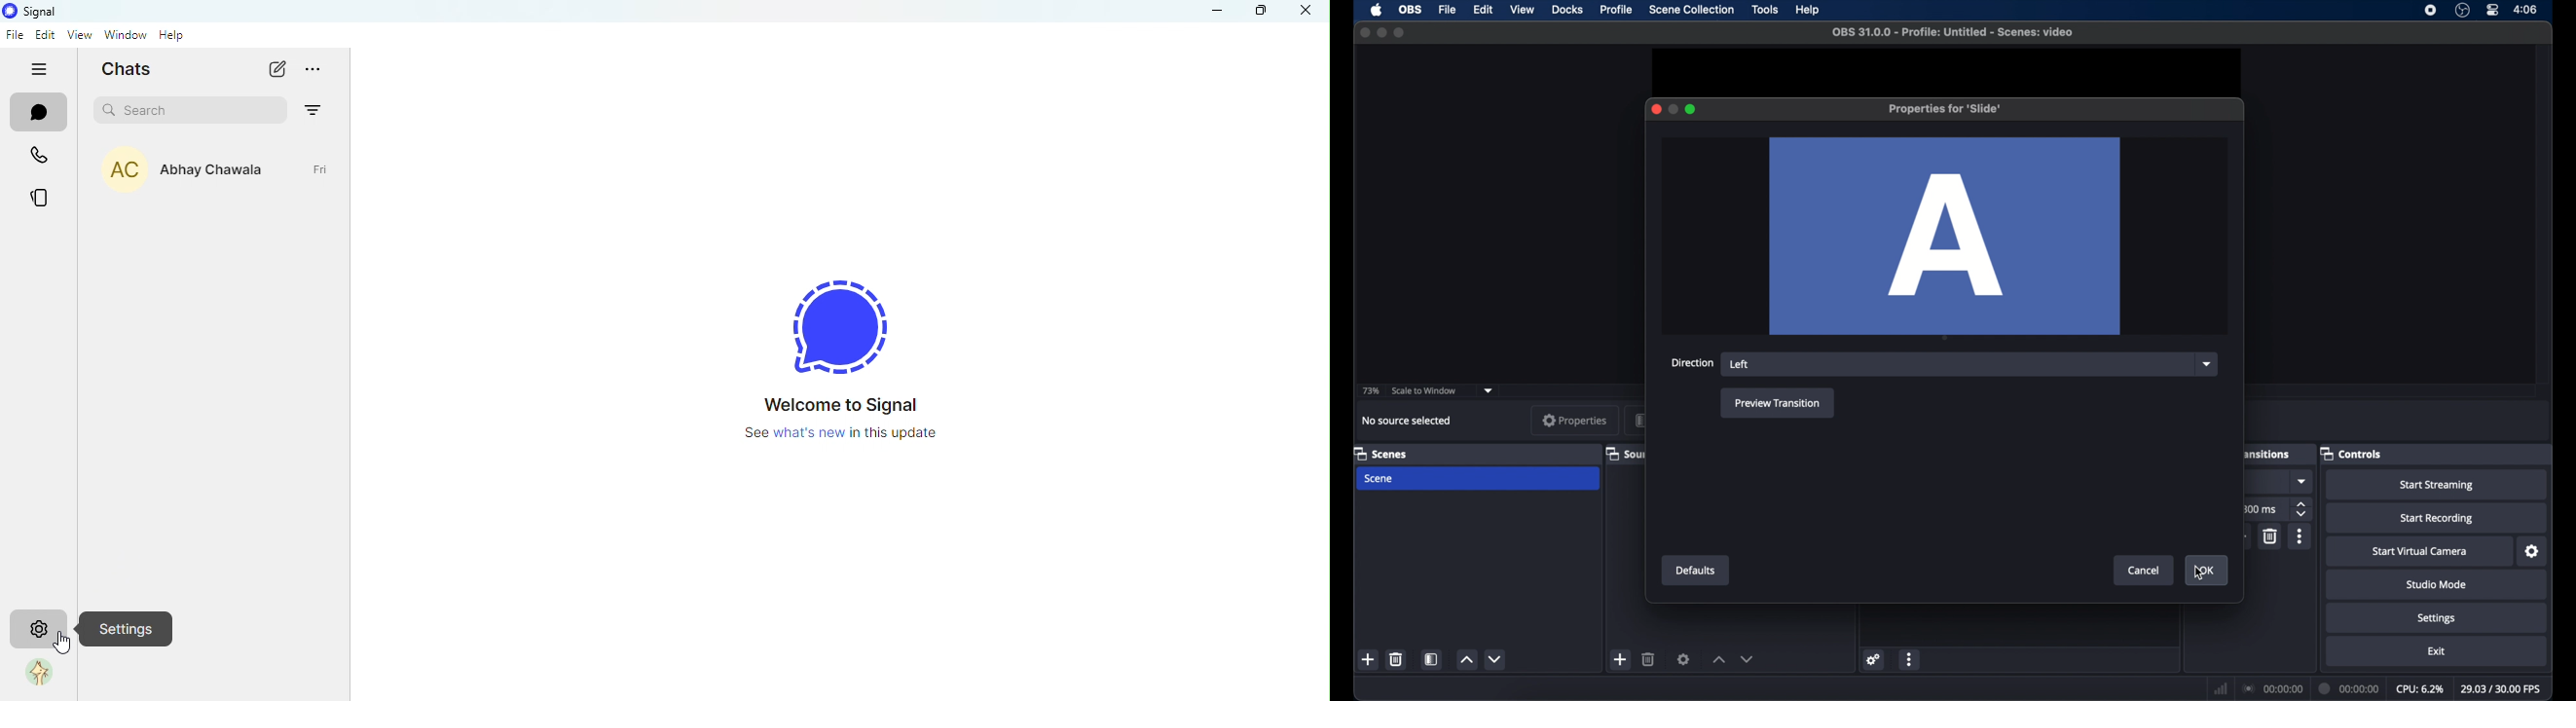 The width and height of the screenshot is (2576, 728). I want to click on add, so click(1369, 659).